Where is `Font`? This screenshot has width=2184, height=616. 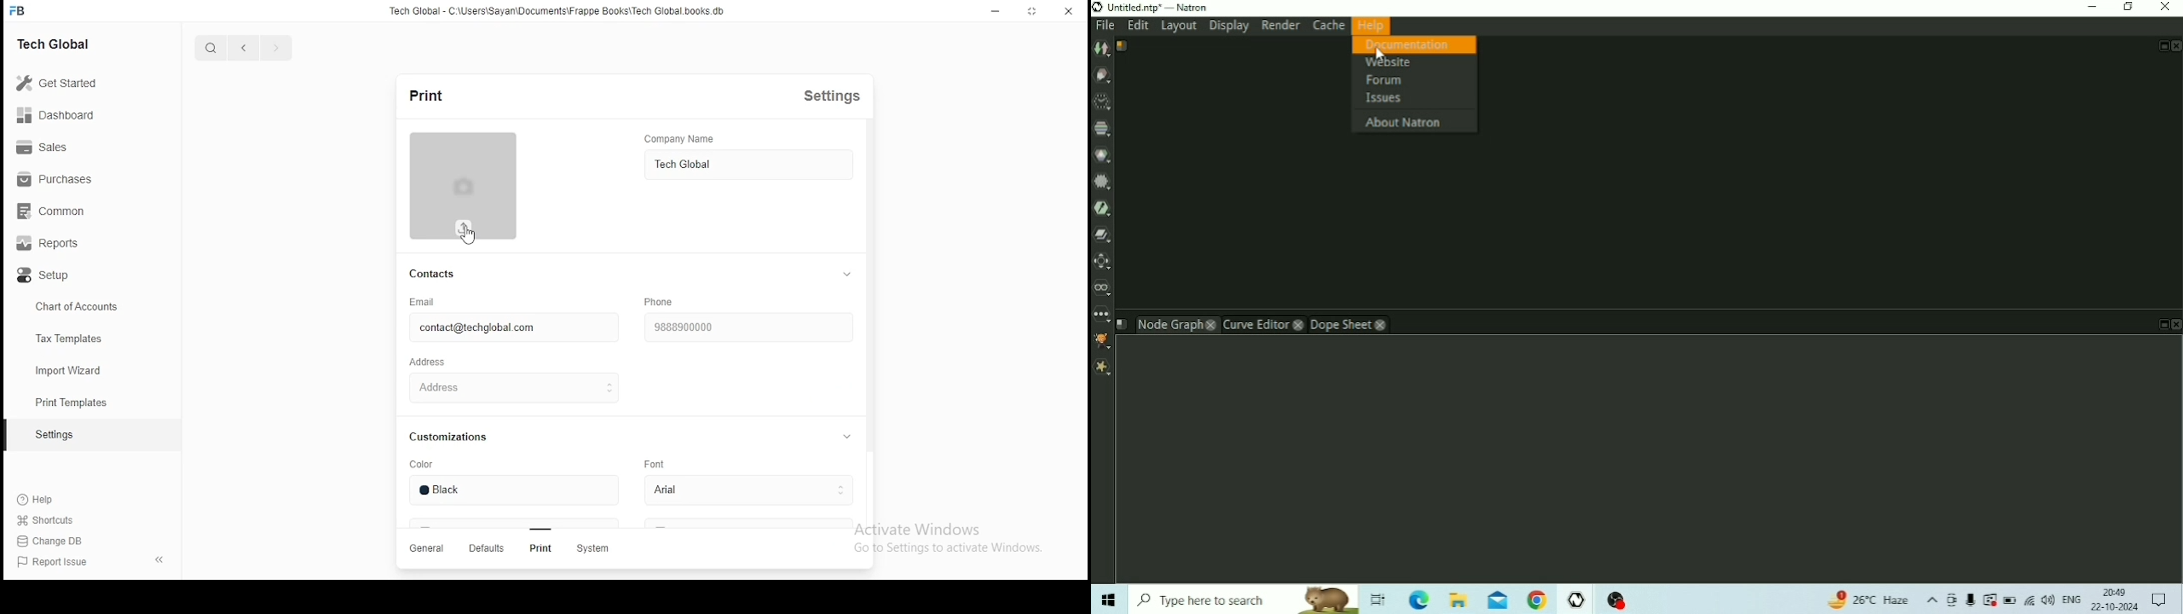 Font is located at coordinates (655, 464).